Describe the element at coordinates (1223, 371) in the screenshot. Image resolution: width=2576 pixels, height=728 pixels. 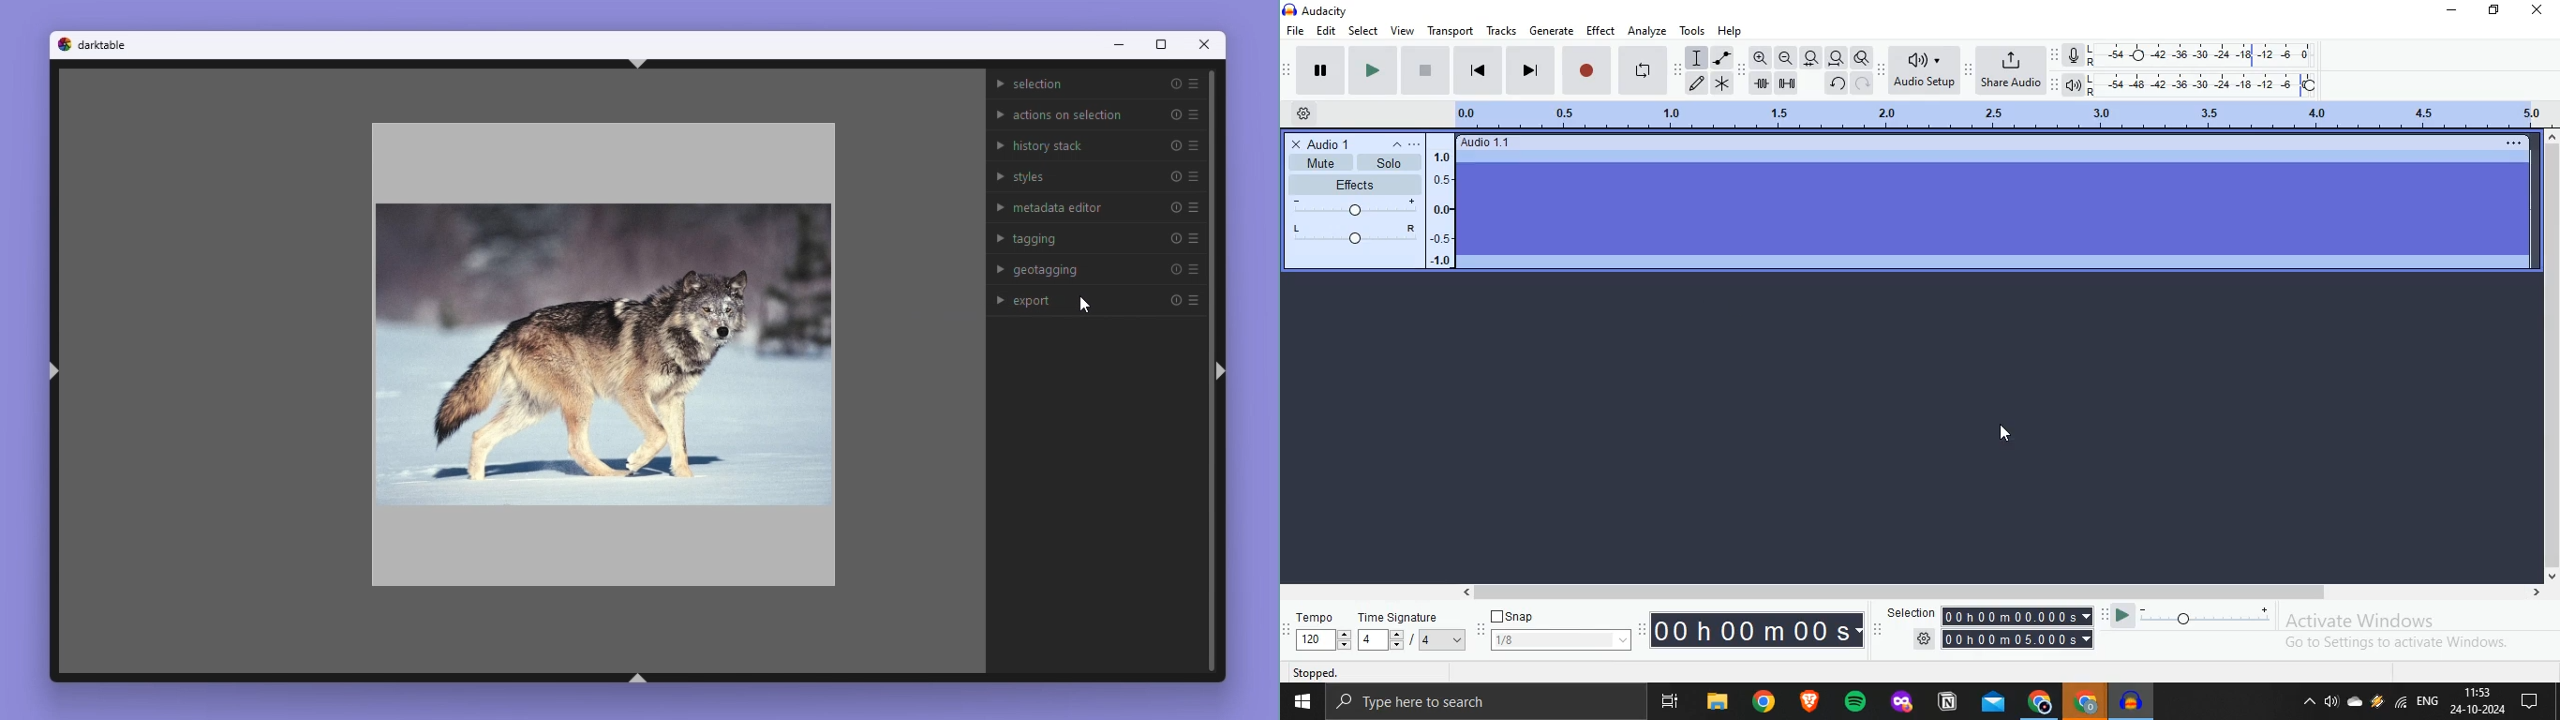
I see `ctrl+shift+r` at that location.